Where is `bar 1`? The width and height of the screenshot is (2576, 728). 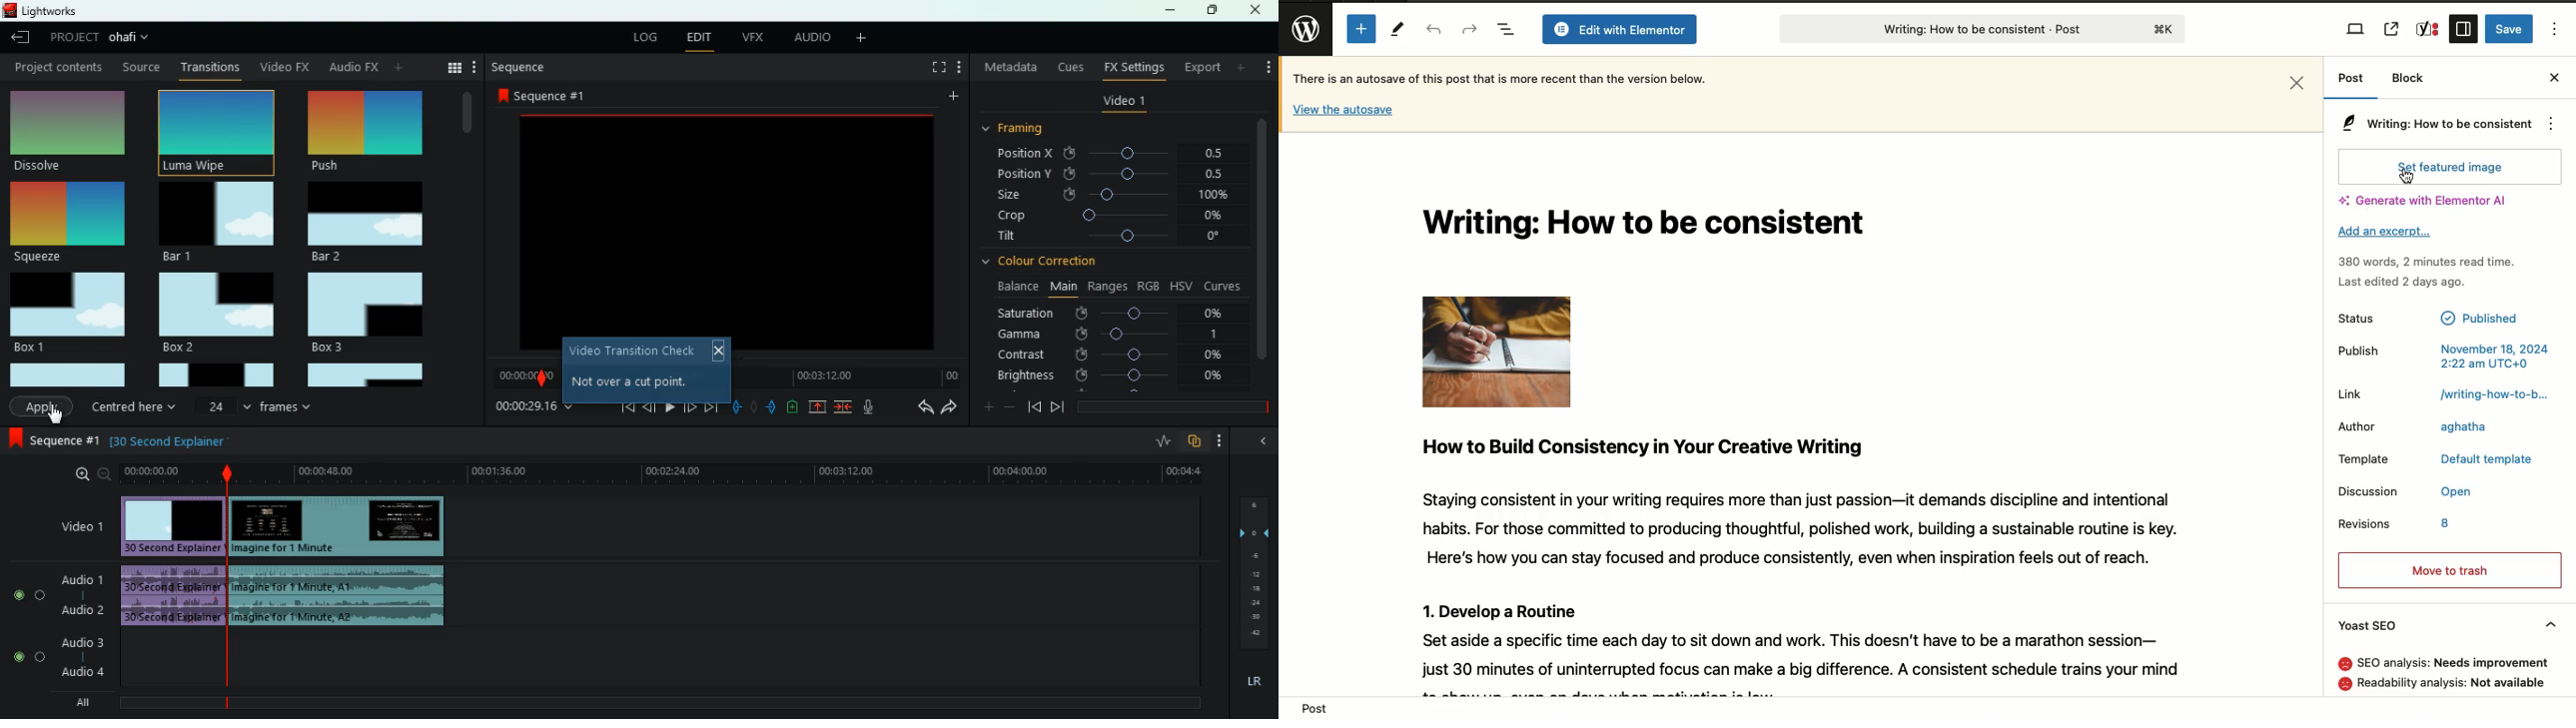
bar 1 is located at coordinates (218, 223).